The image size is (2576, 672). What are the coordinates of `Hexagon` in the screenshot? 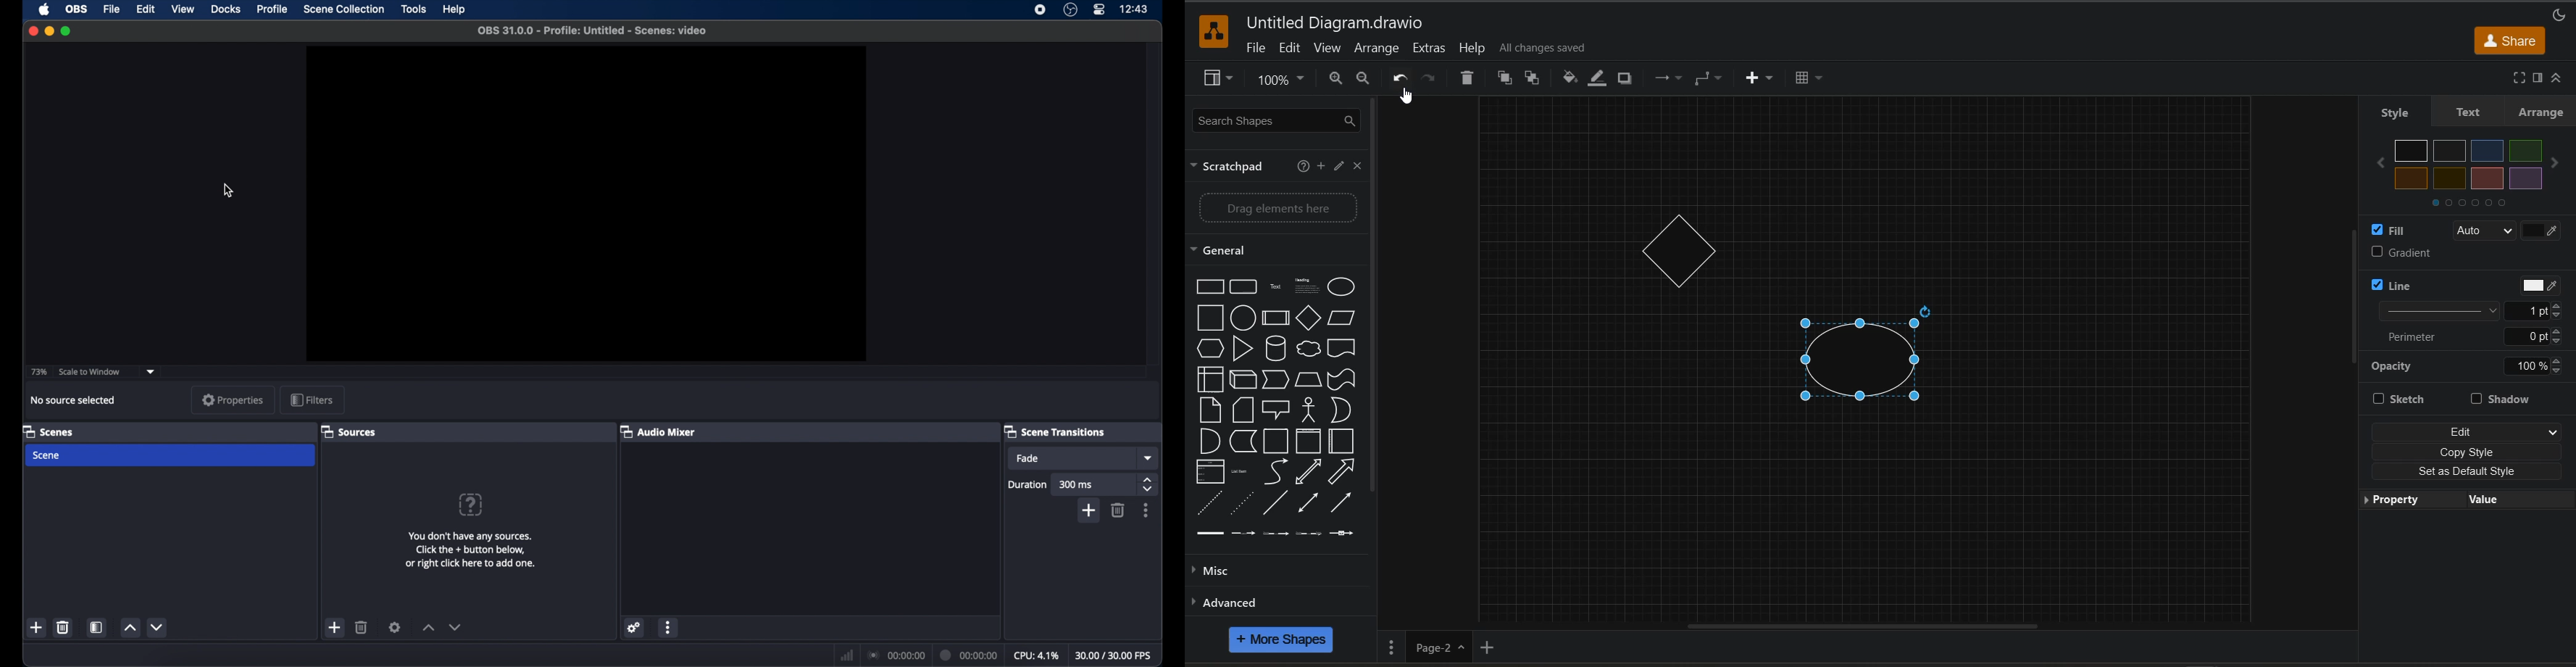 It's located at (1210, 348).